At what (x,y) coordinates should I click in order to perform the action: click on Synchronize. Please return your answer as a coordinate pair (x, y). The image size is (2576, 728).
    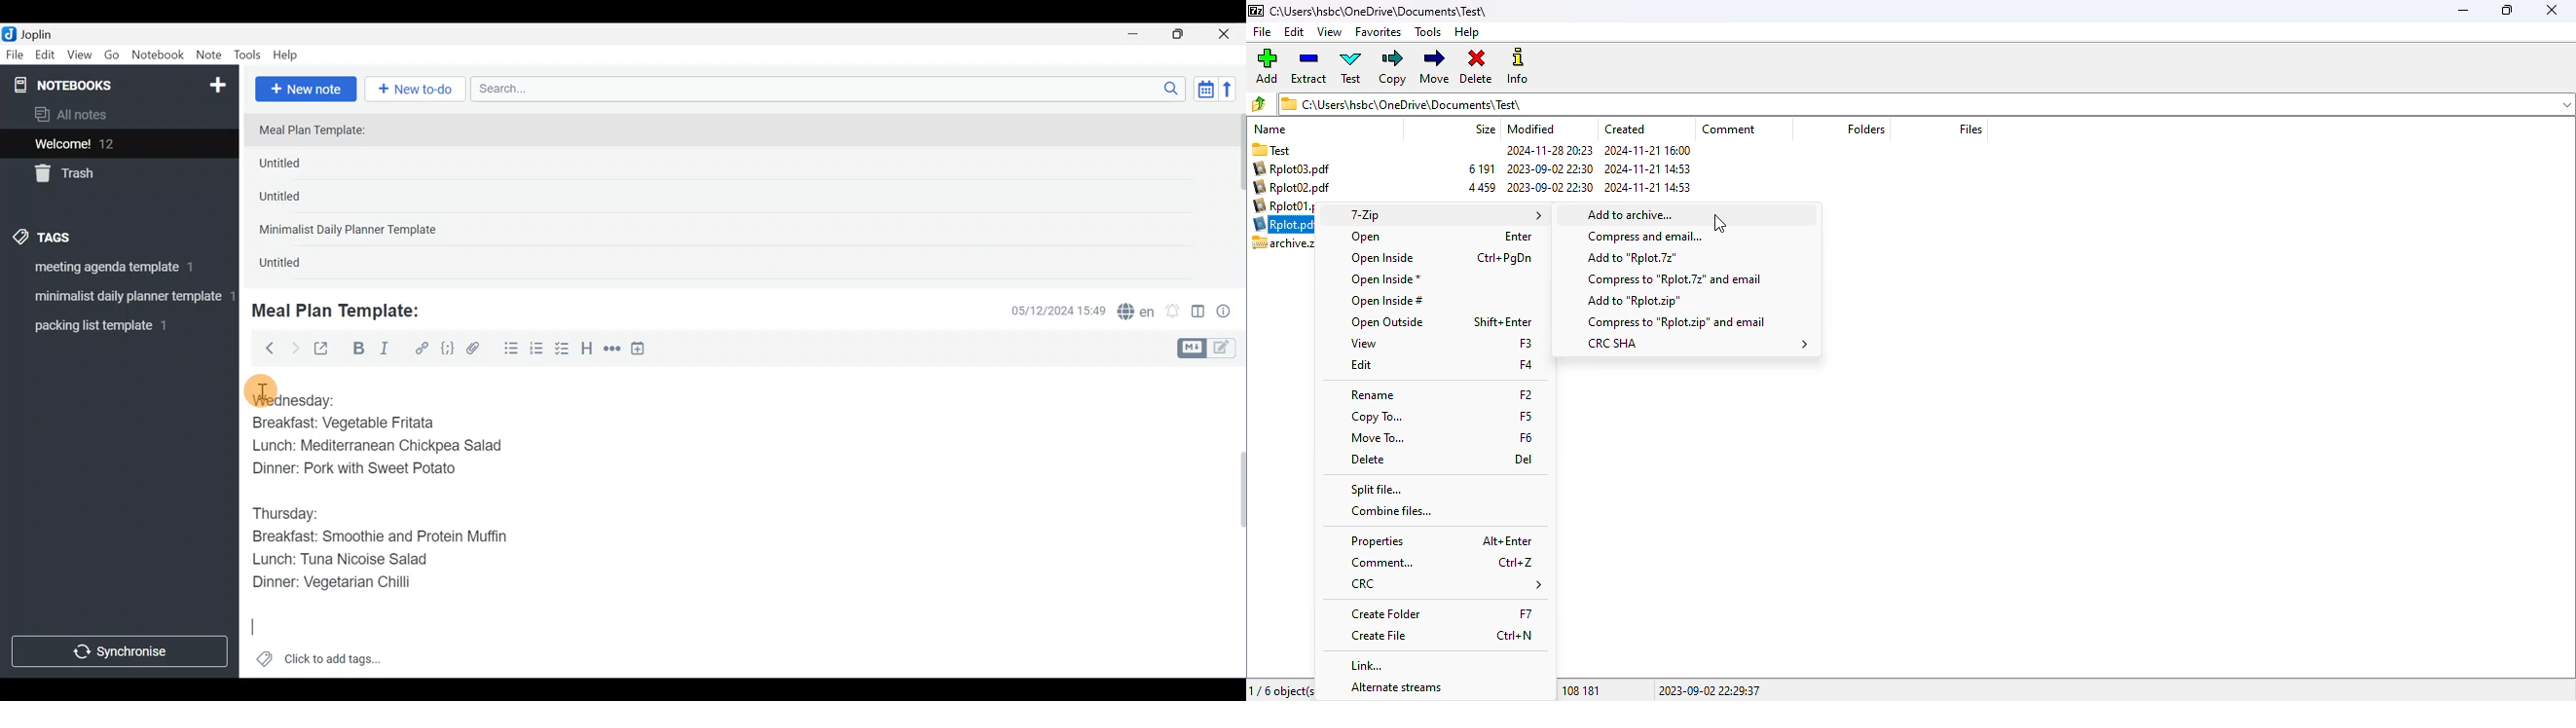
    Looking at the image, I should click on (121, 651).